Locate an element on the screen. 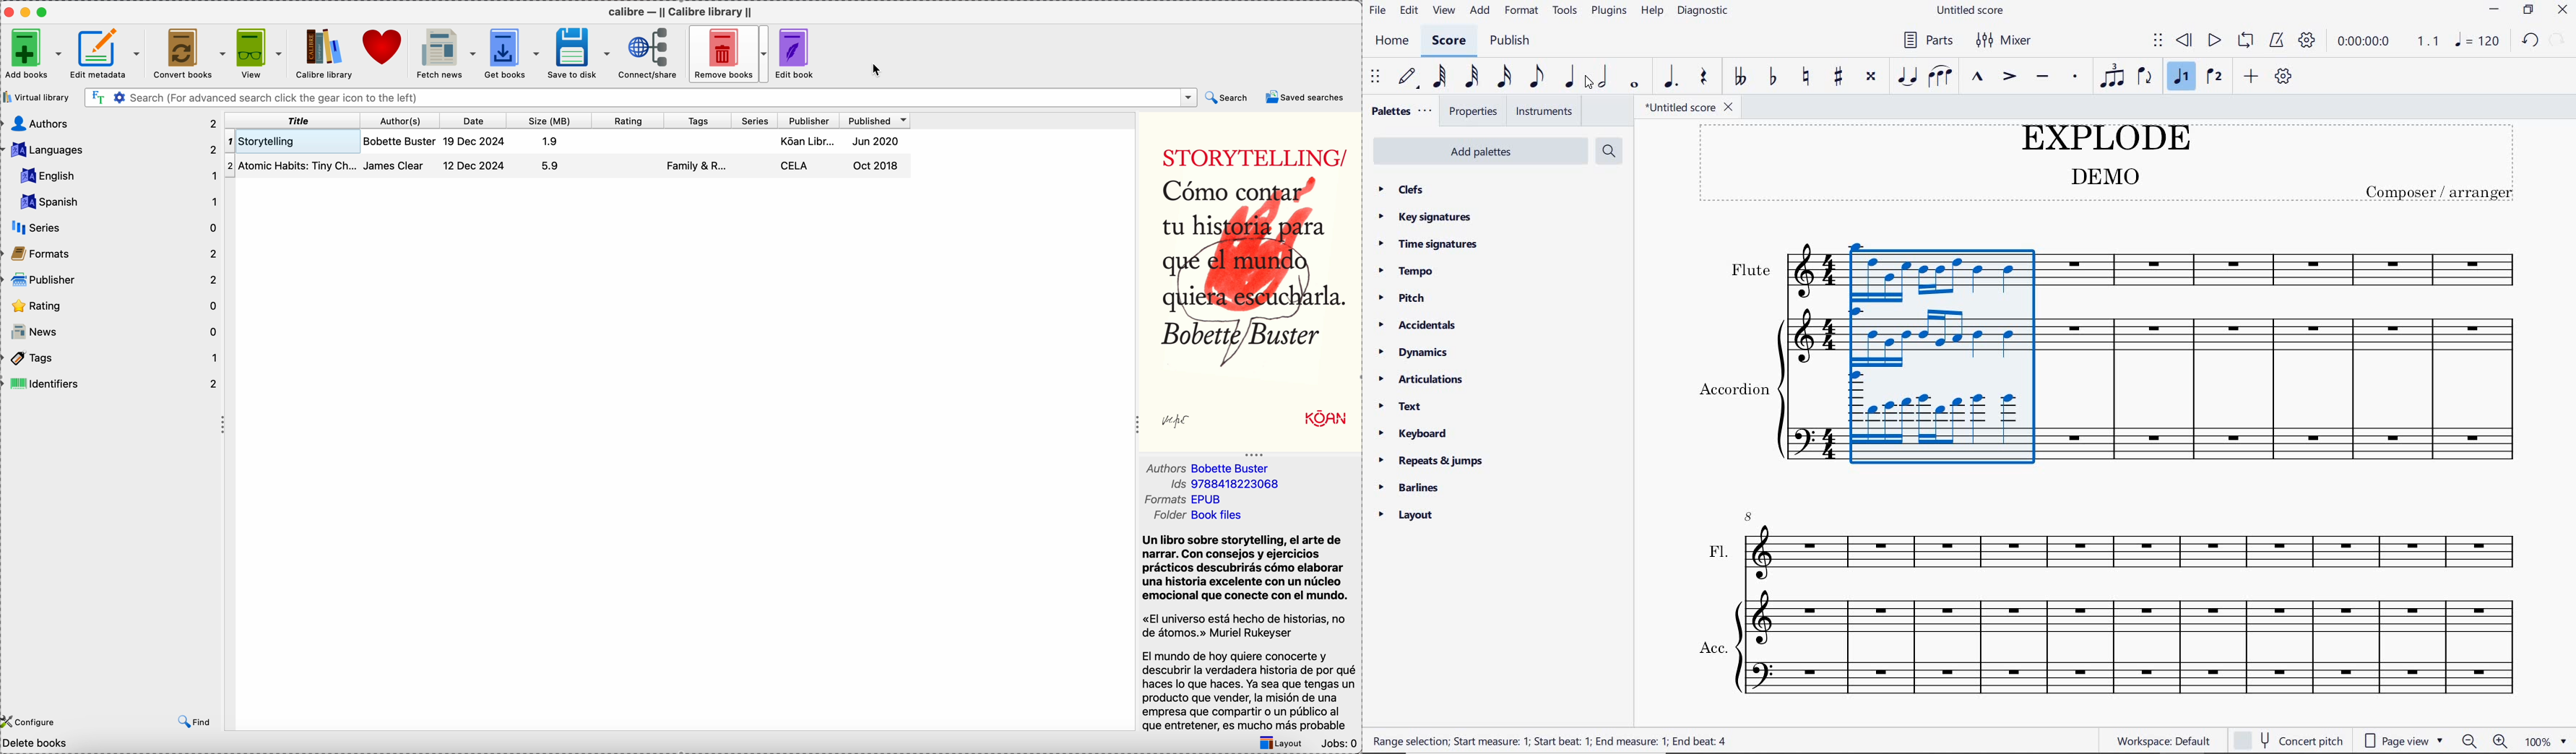 The height and width of the screenshot is (756, 2576). tempo is located at coordinates (1409, 272).